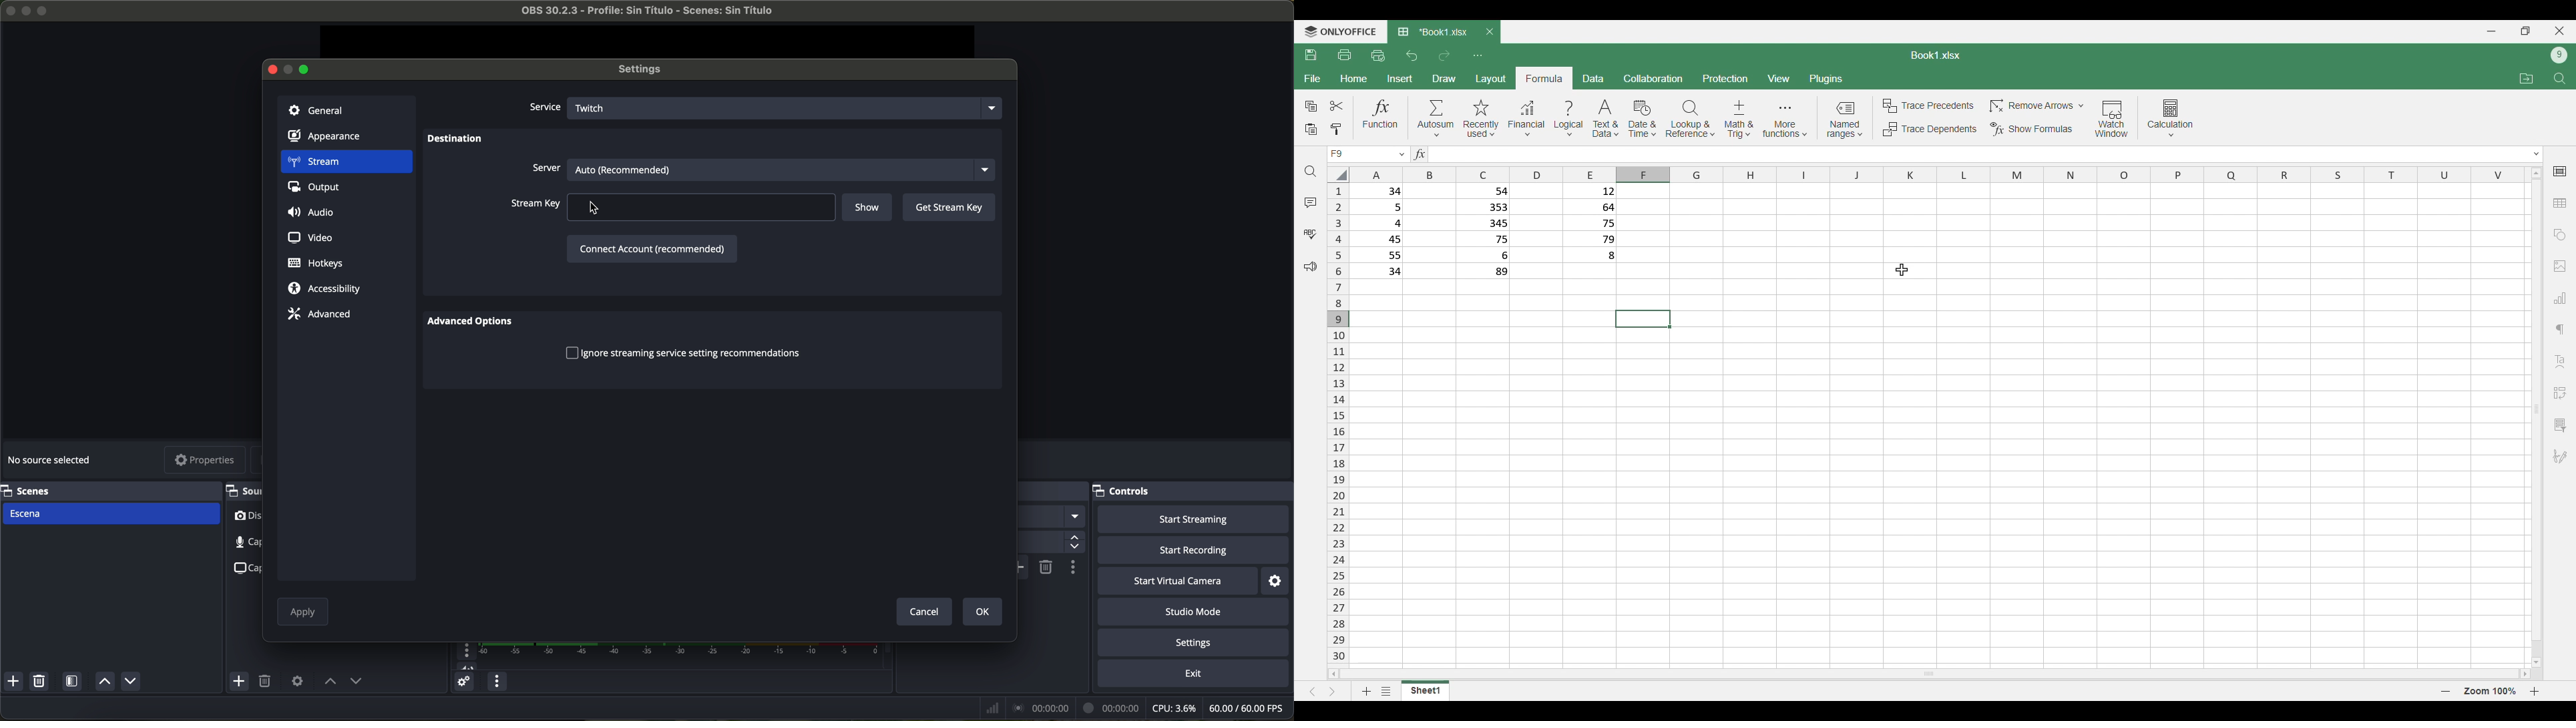 The height and width of the screenshot is (728, 2576). What do you see at coordinates (1332, 692) in the screenshot?
I see `Next` at bounding box center [1332, 692].